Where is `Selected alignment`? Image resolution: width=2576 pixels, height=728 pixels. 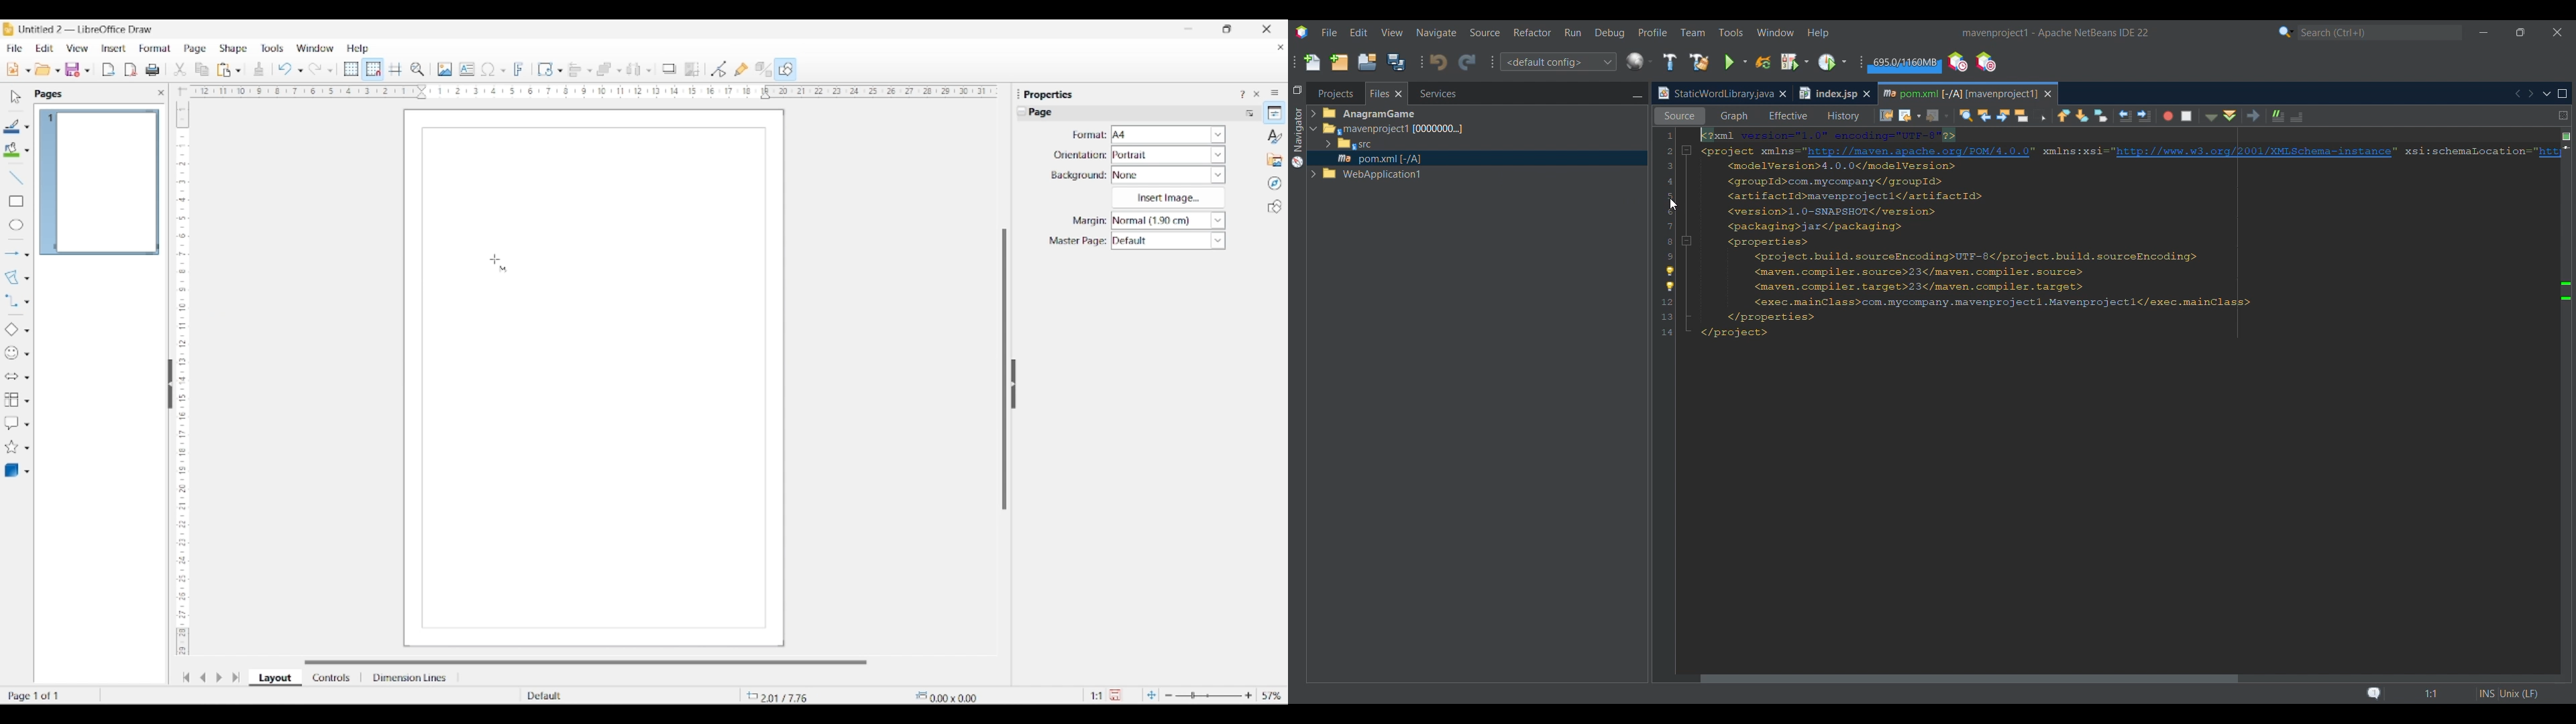
Selected alignment is located at coordinates (575, 68).